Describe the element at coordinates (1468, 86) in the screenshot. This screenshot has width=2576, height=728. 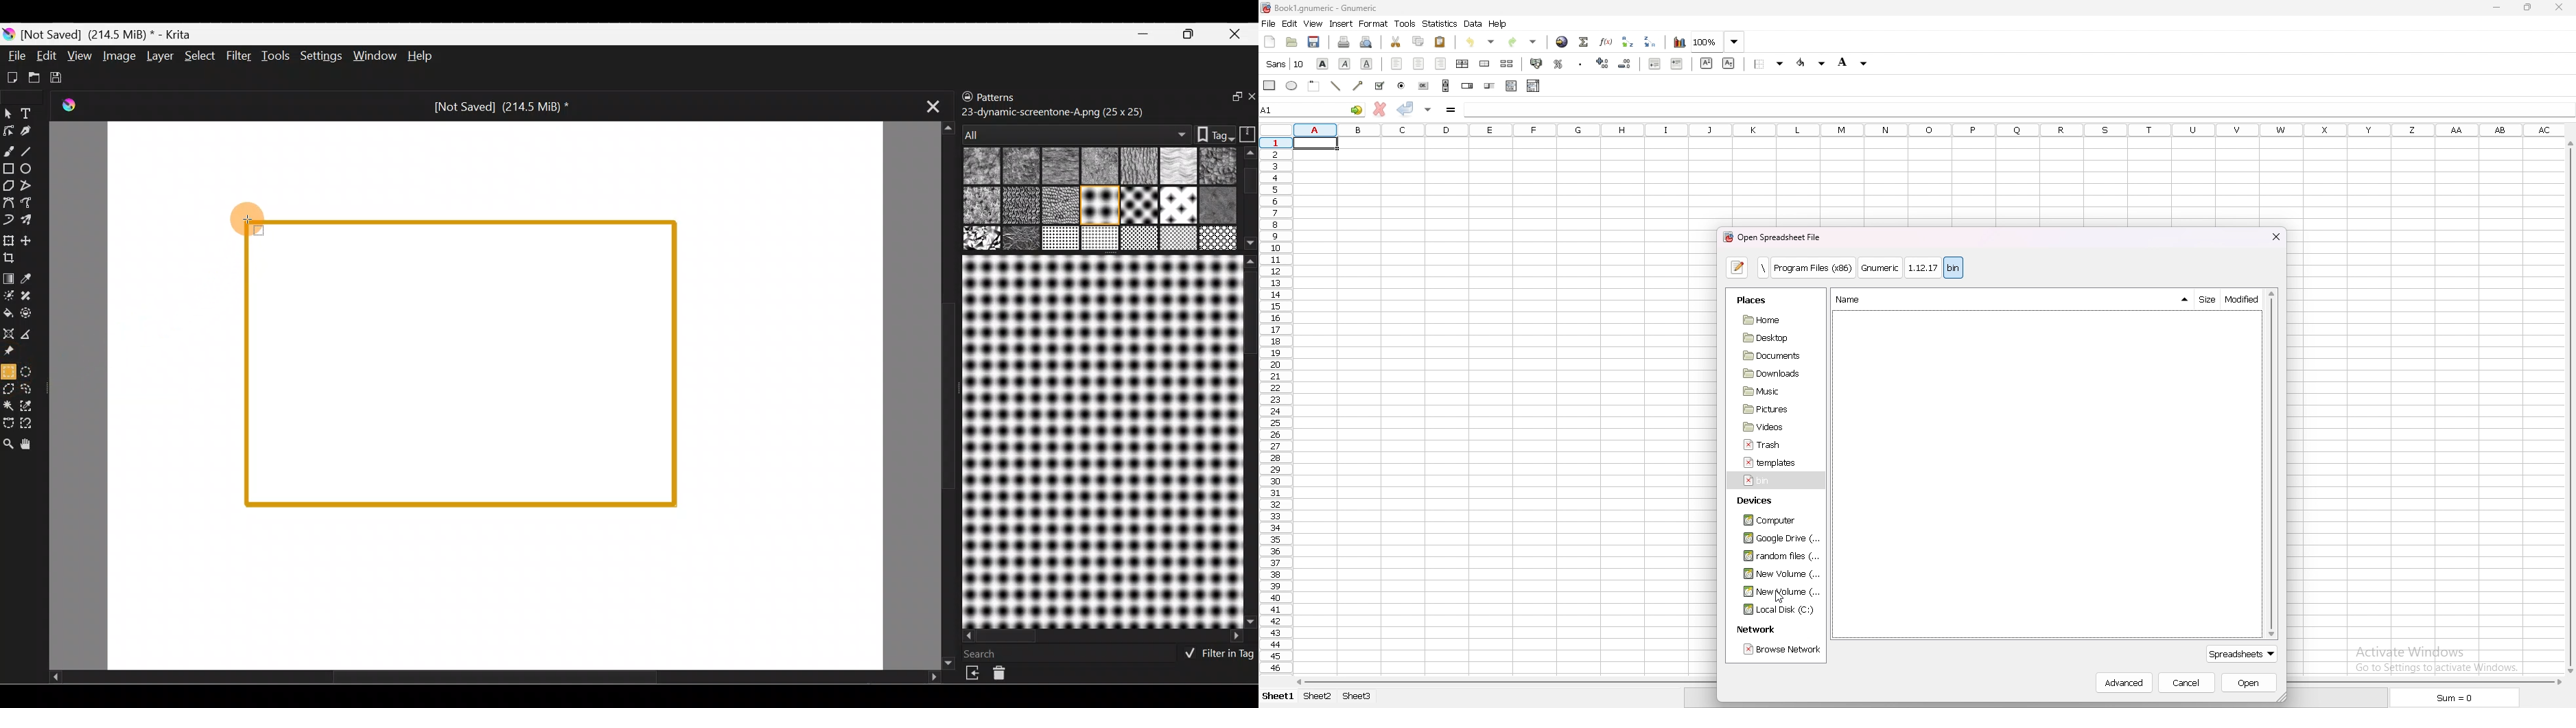
I see `spin button` at that location.